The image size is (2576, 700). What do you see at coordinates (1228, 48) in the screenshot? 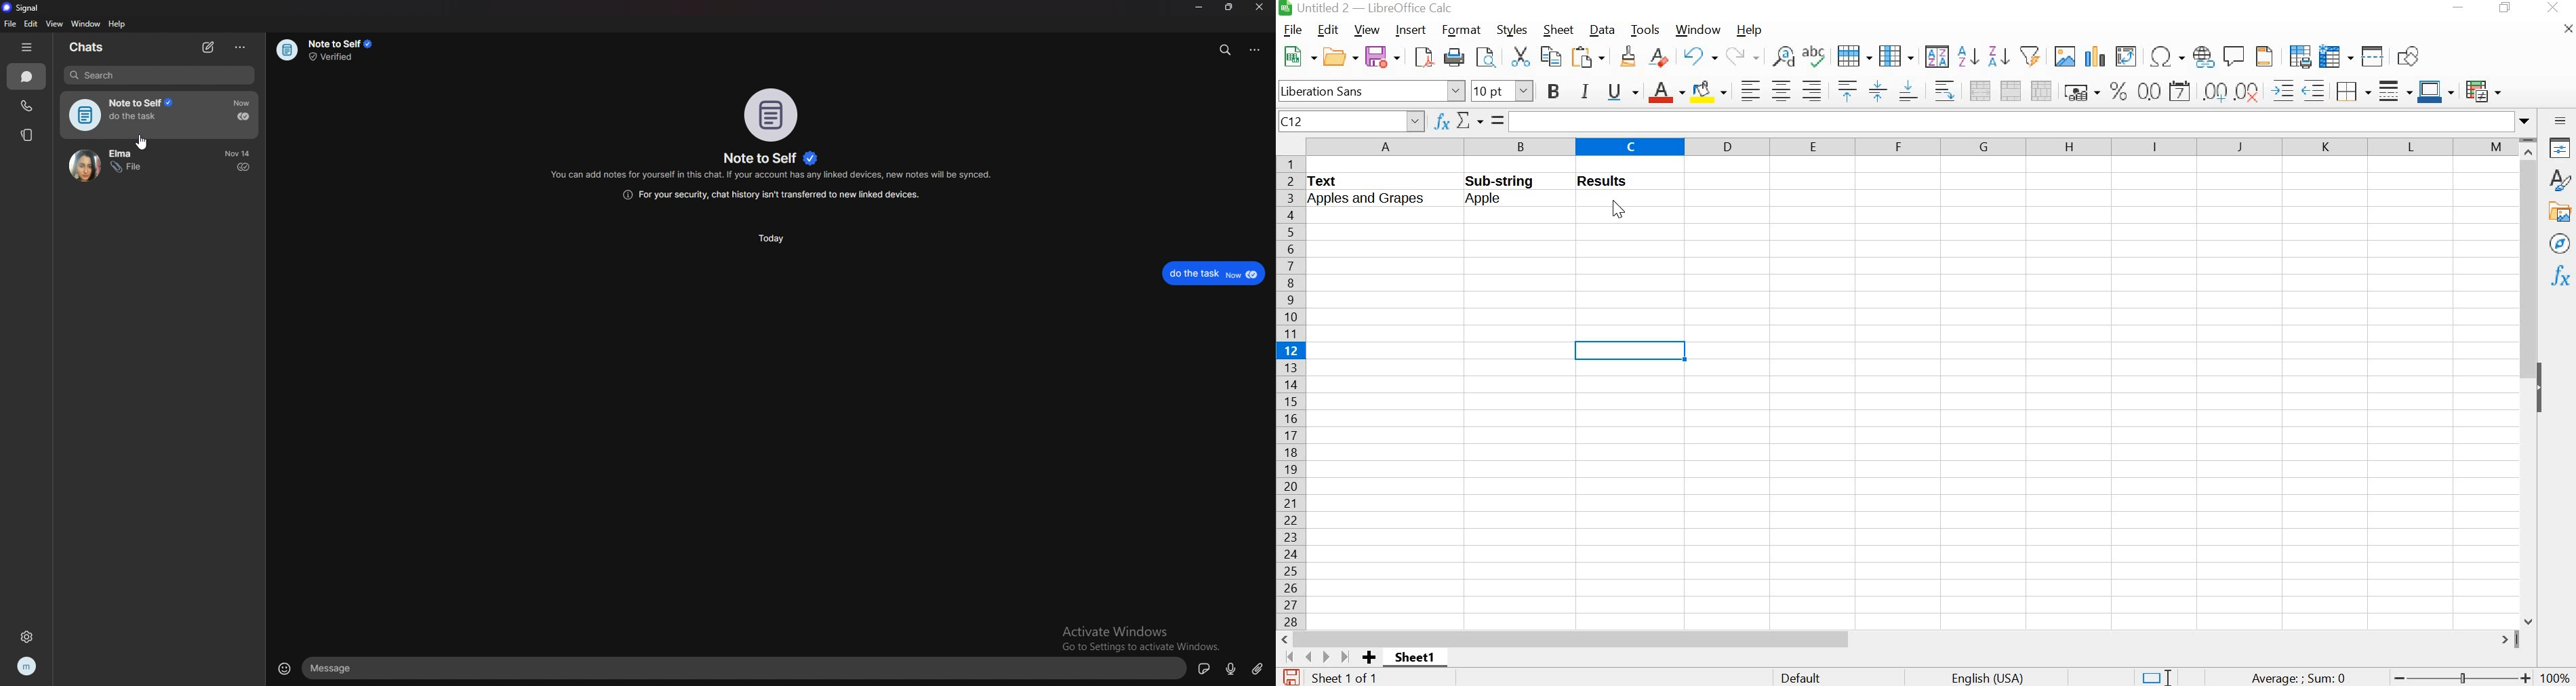
I see `search messages` at bounding box center [1228, 48].